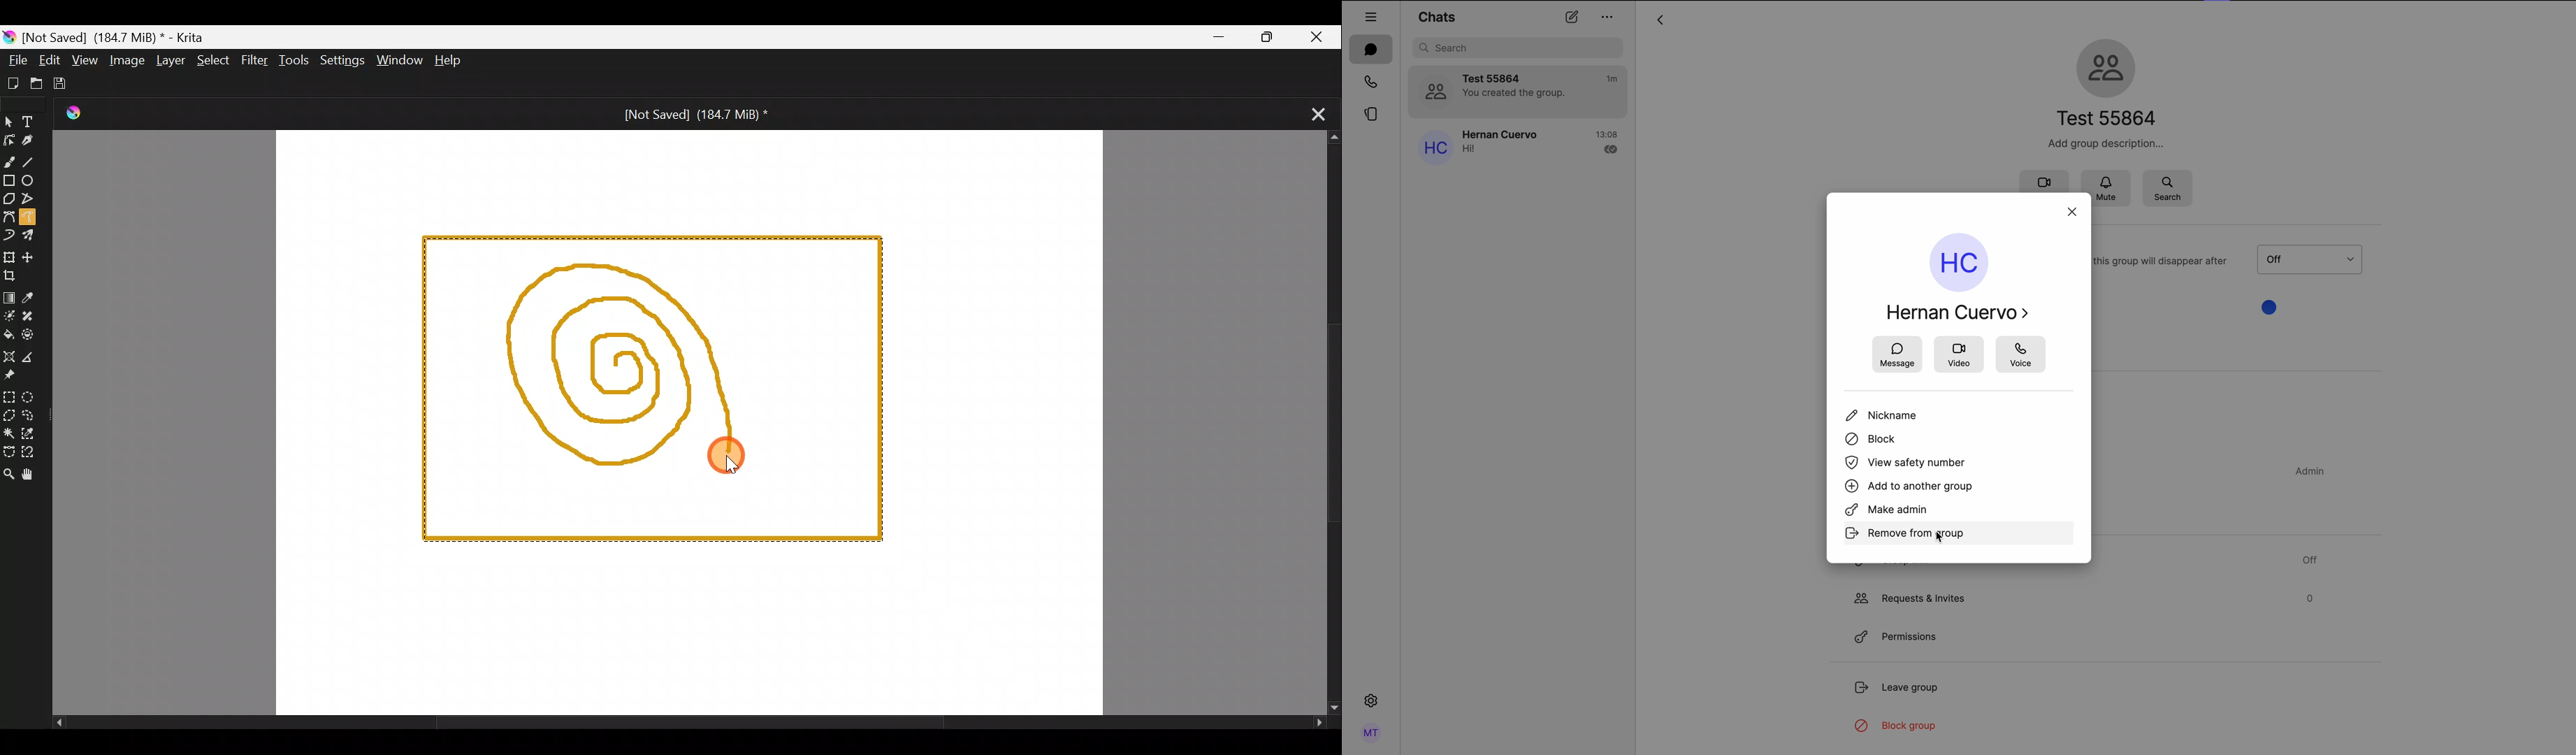 This screenshot has height=756, width=2576. I want to click on hide tabs, so click(1371, 14).